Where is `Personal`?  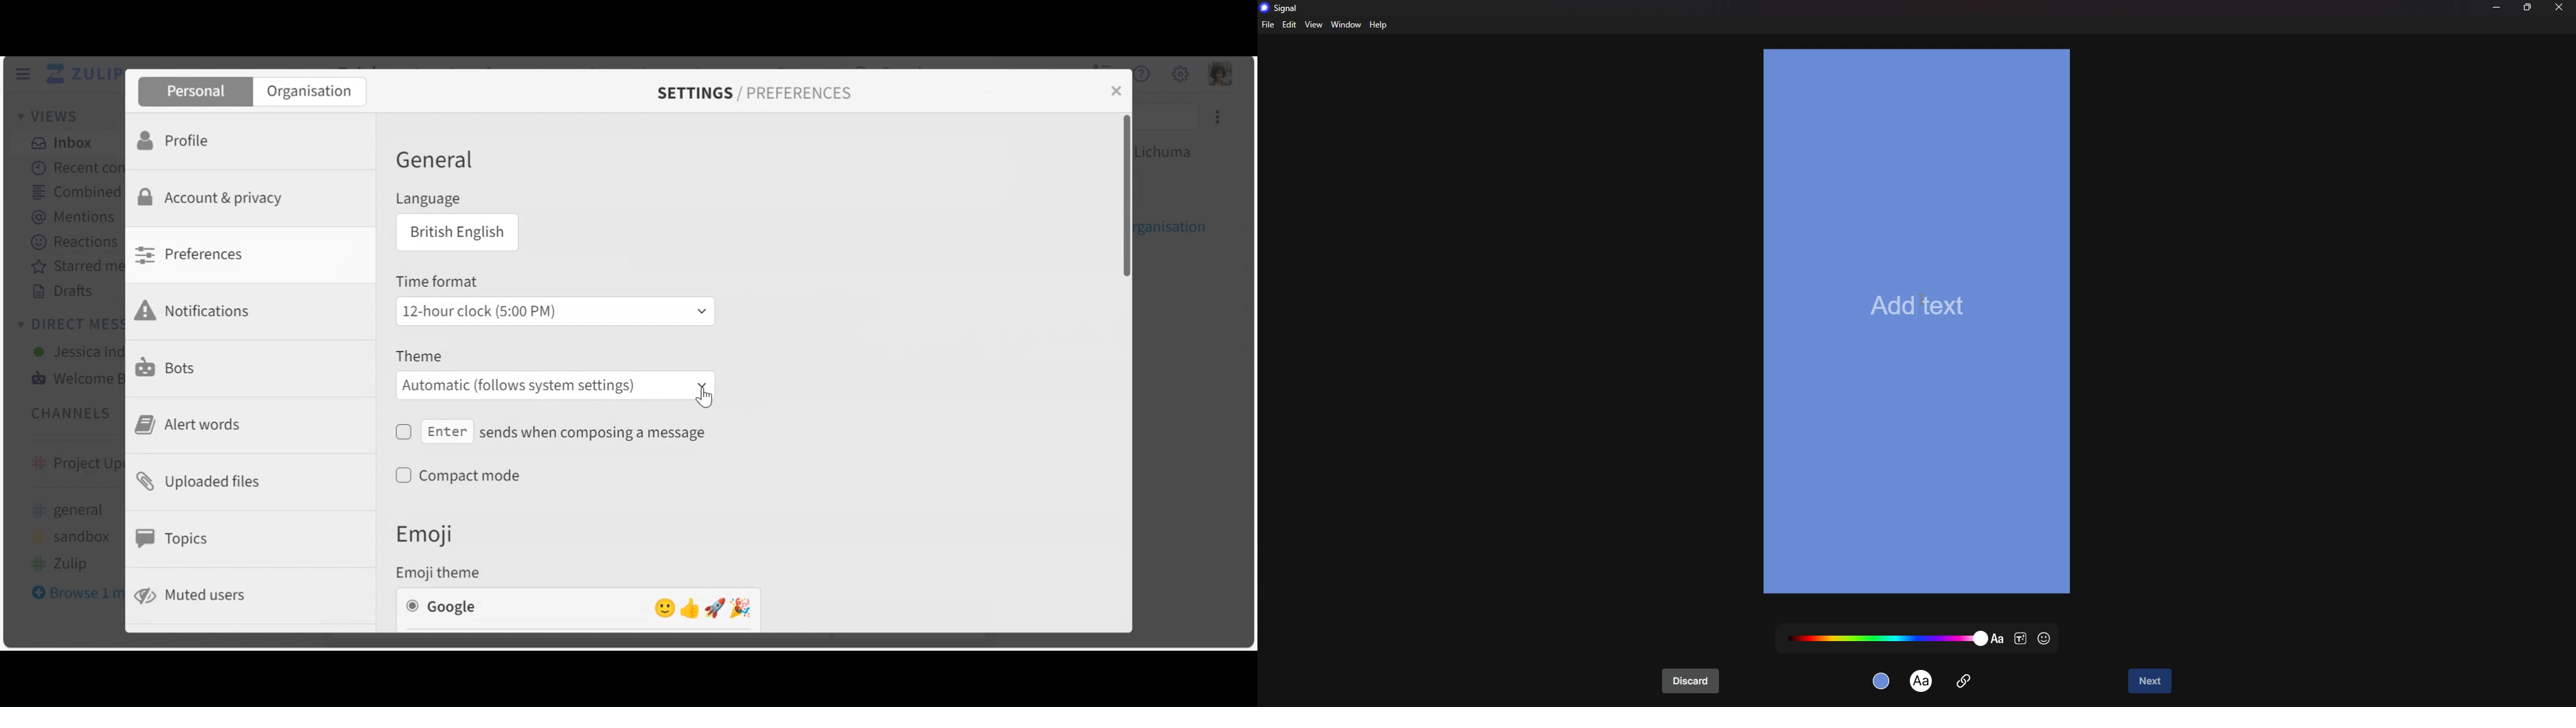 Personal is located at coordinates (195, 92).